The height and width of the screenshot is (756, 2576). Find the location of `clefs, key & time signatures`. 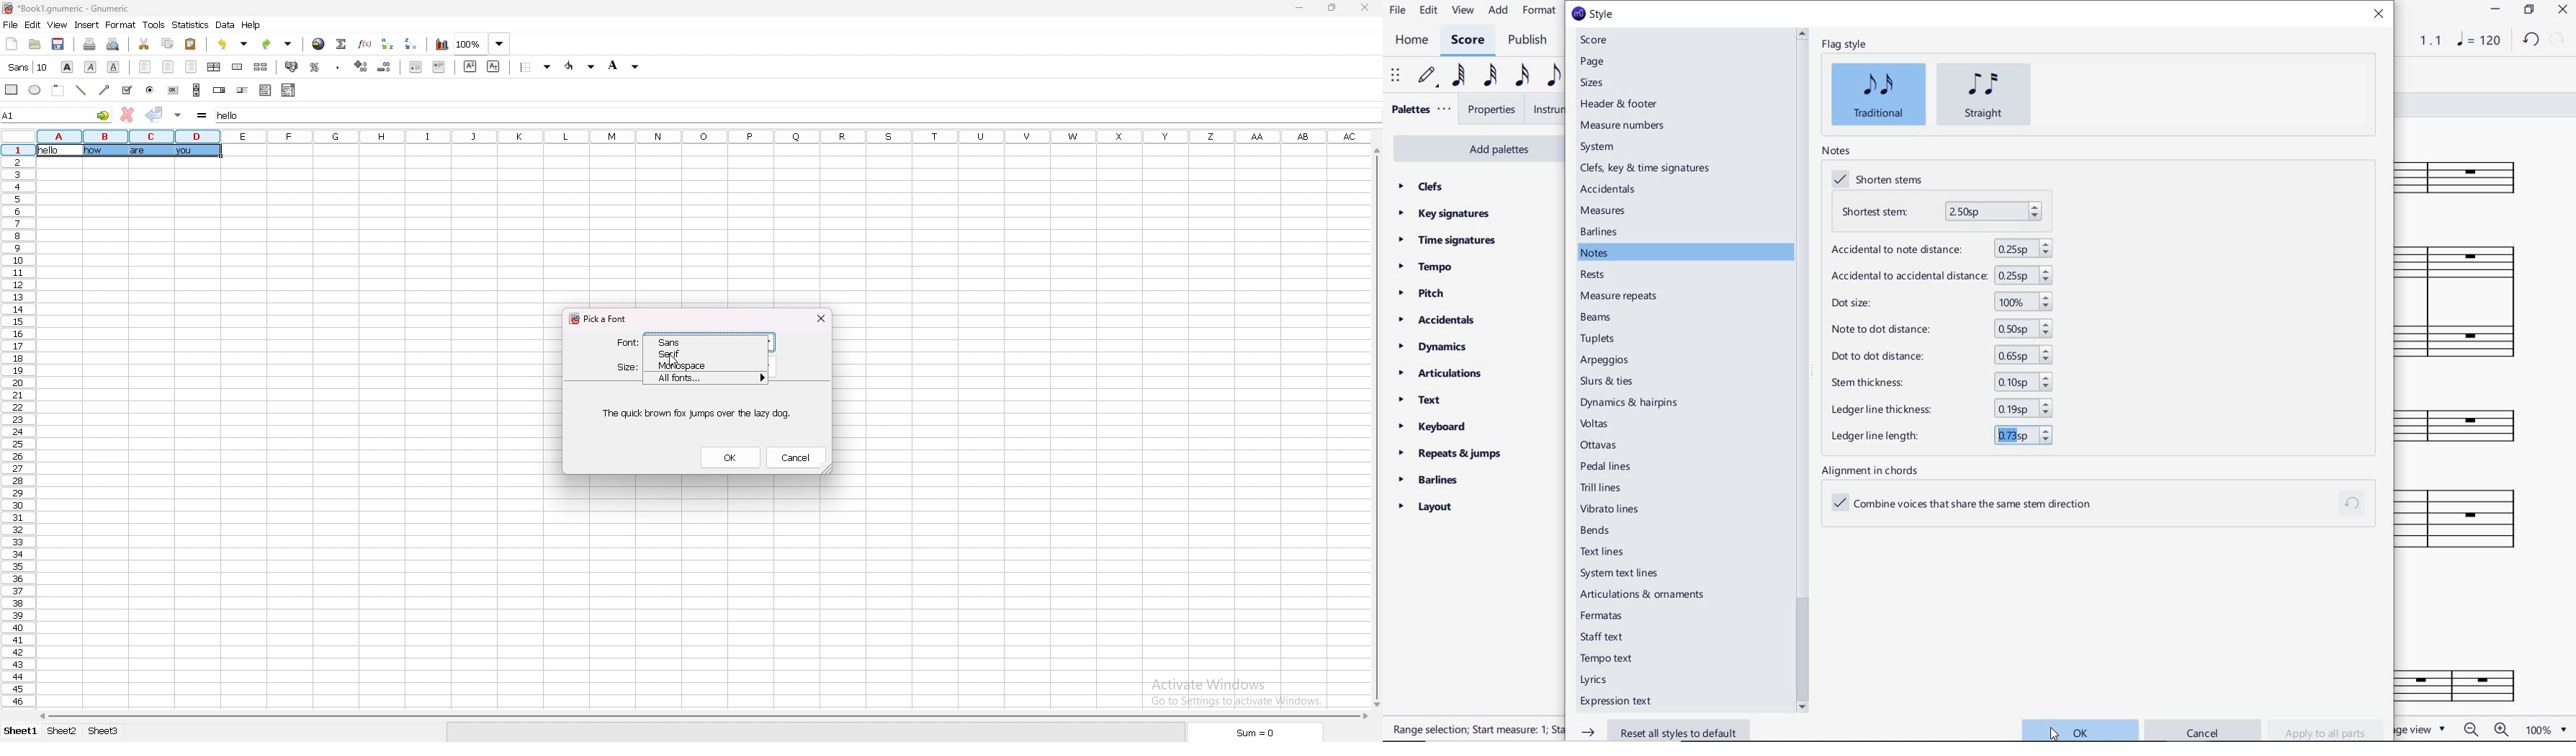

clefs, key & time signatures is located at coordinates (1646, 168).